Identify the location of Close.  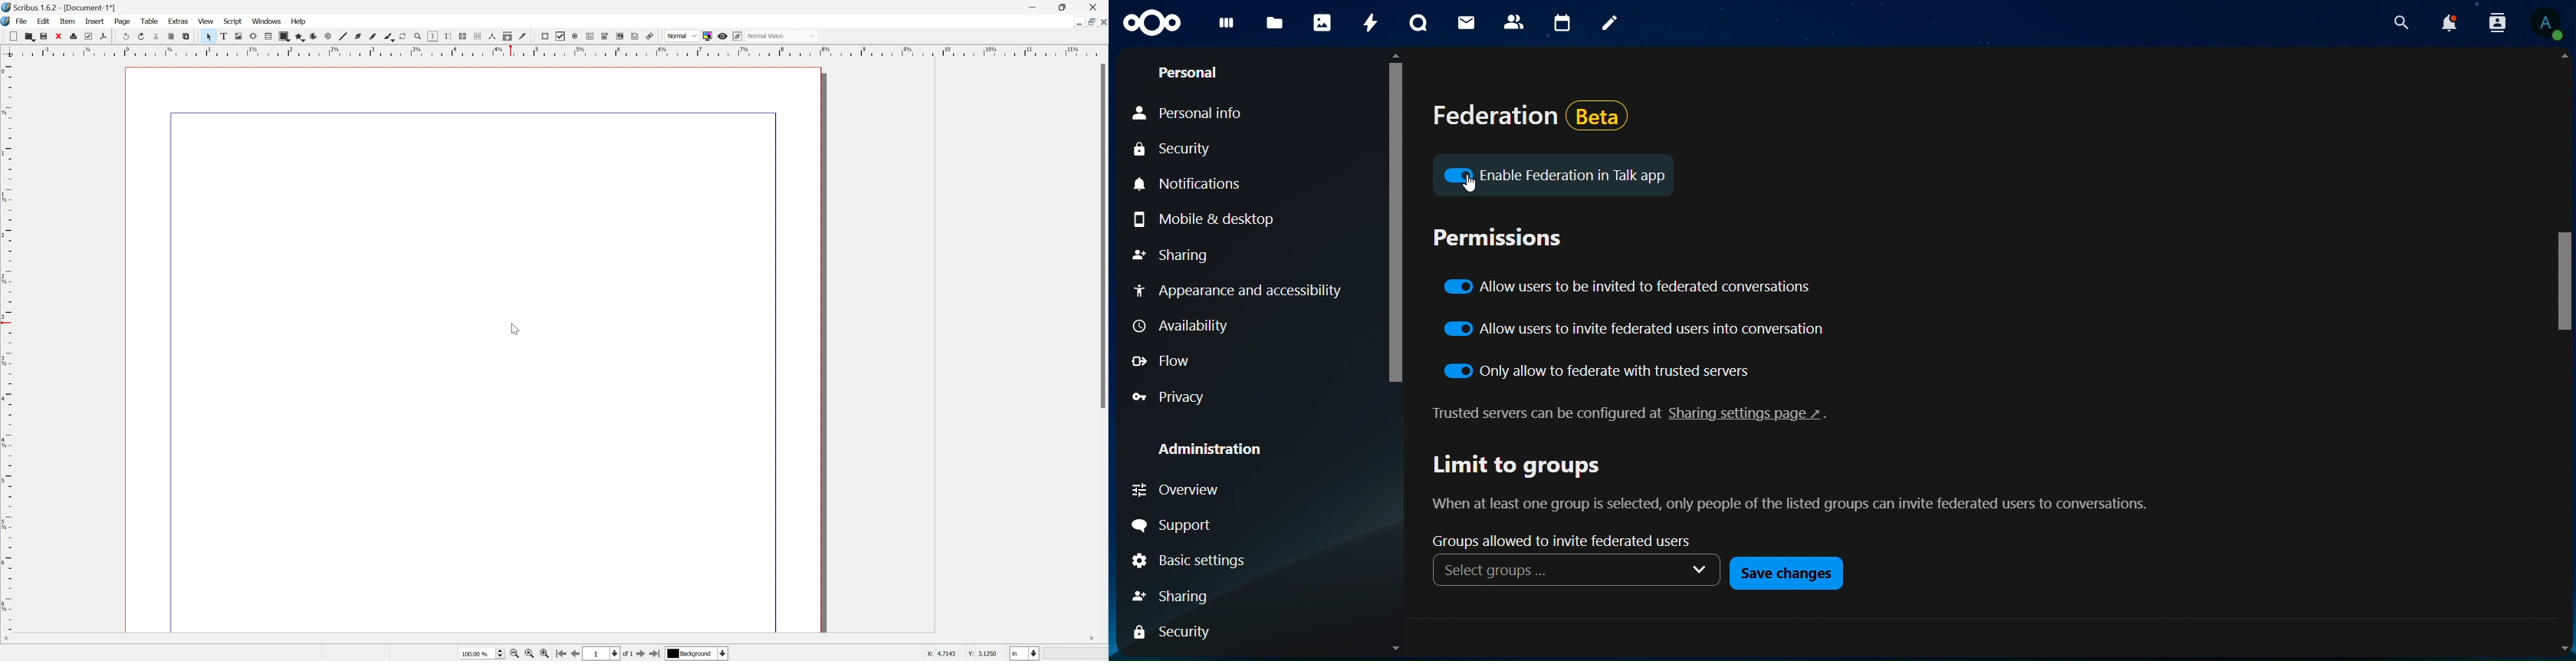
(1102, 23).